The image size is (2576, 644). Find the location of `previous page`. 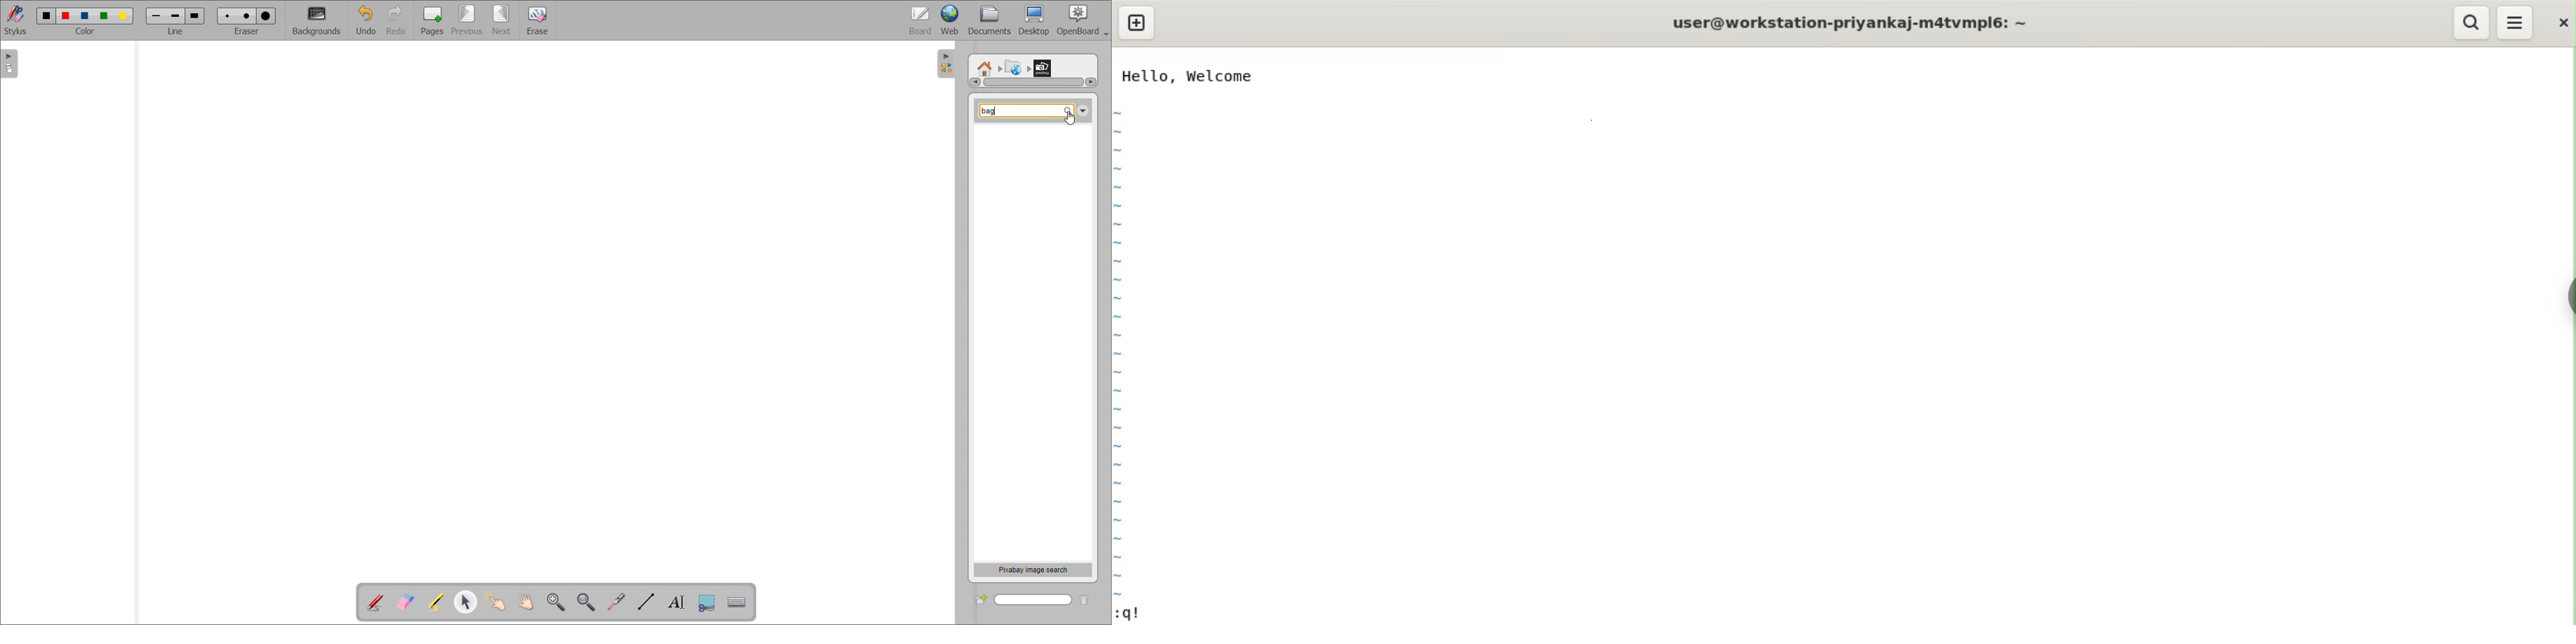

previous page is located at coordinates (467, 20).